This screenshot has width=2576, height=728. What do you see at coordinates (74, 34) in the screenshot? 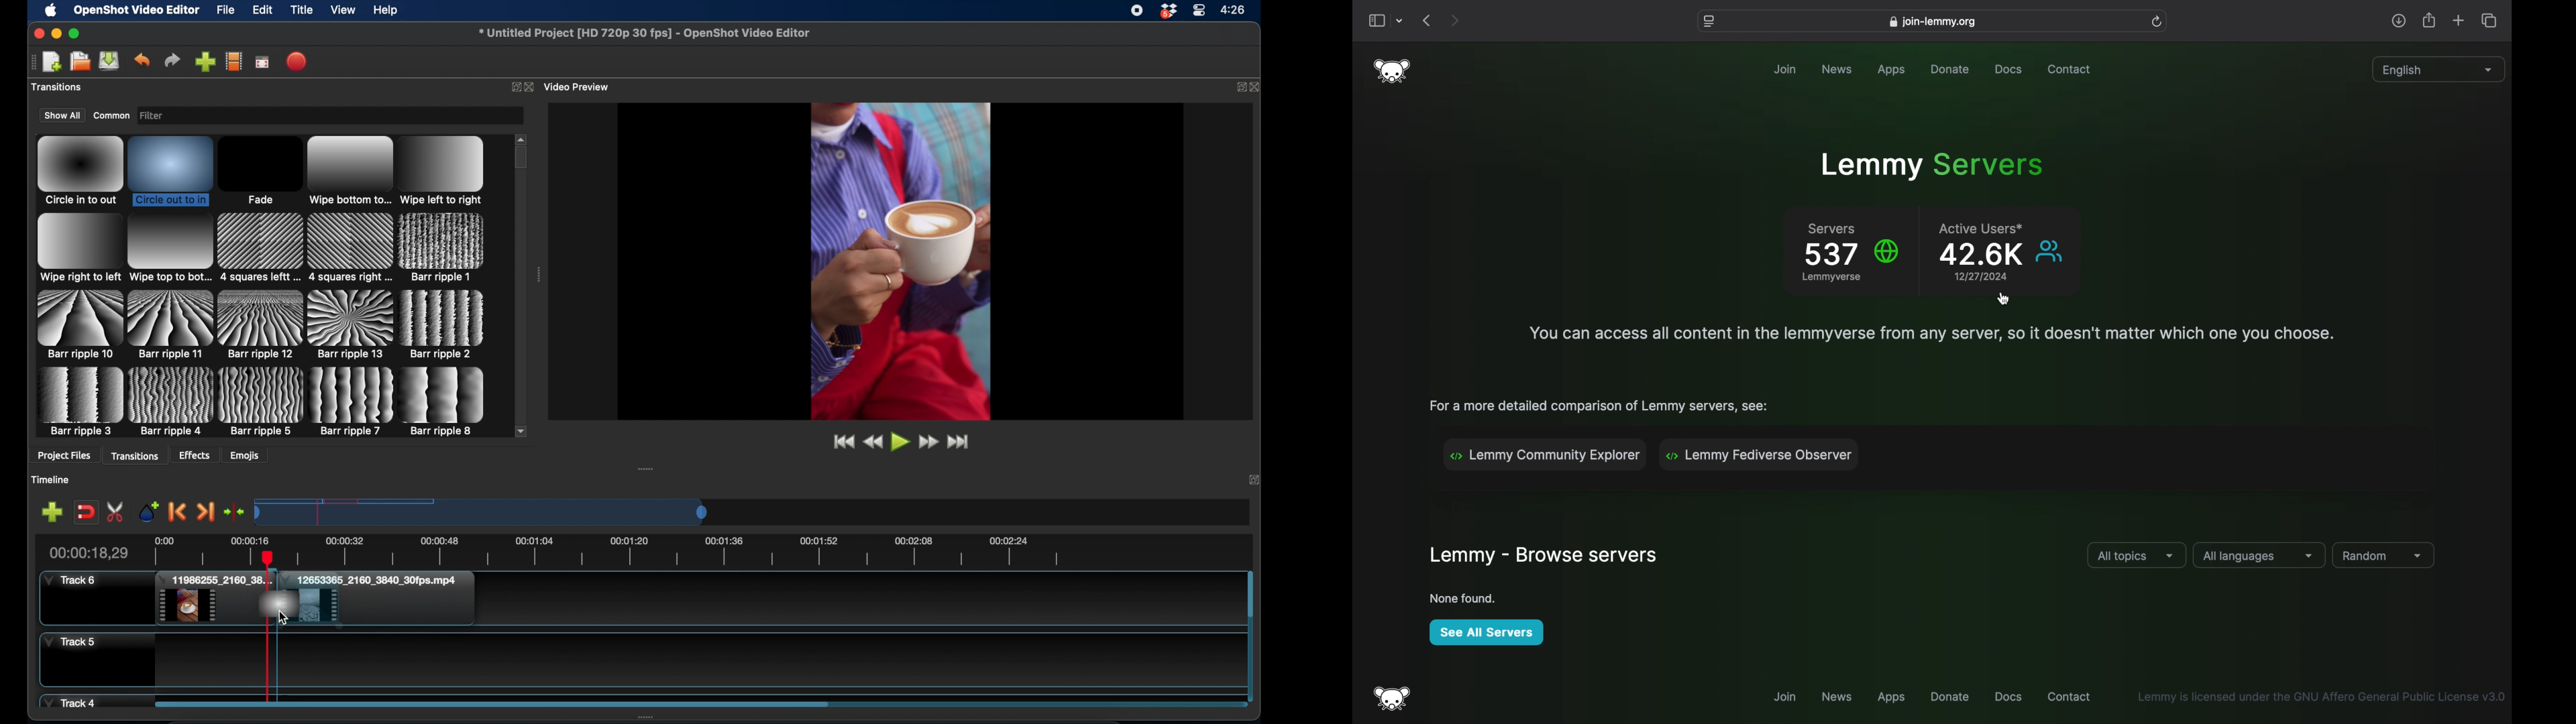
I see `maximize` at bounding box center [74, 34].